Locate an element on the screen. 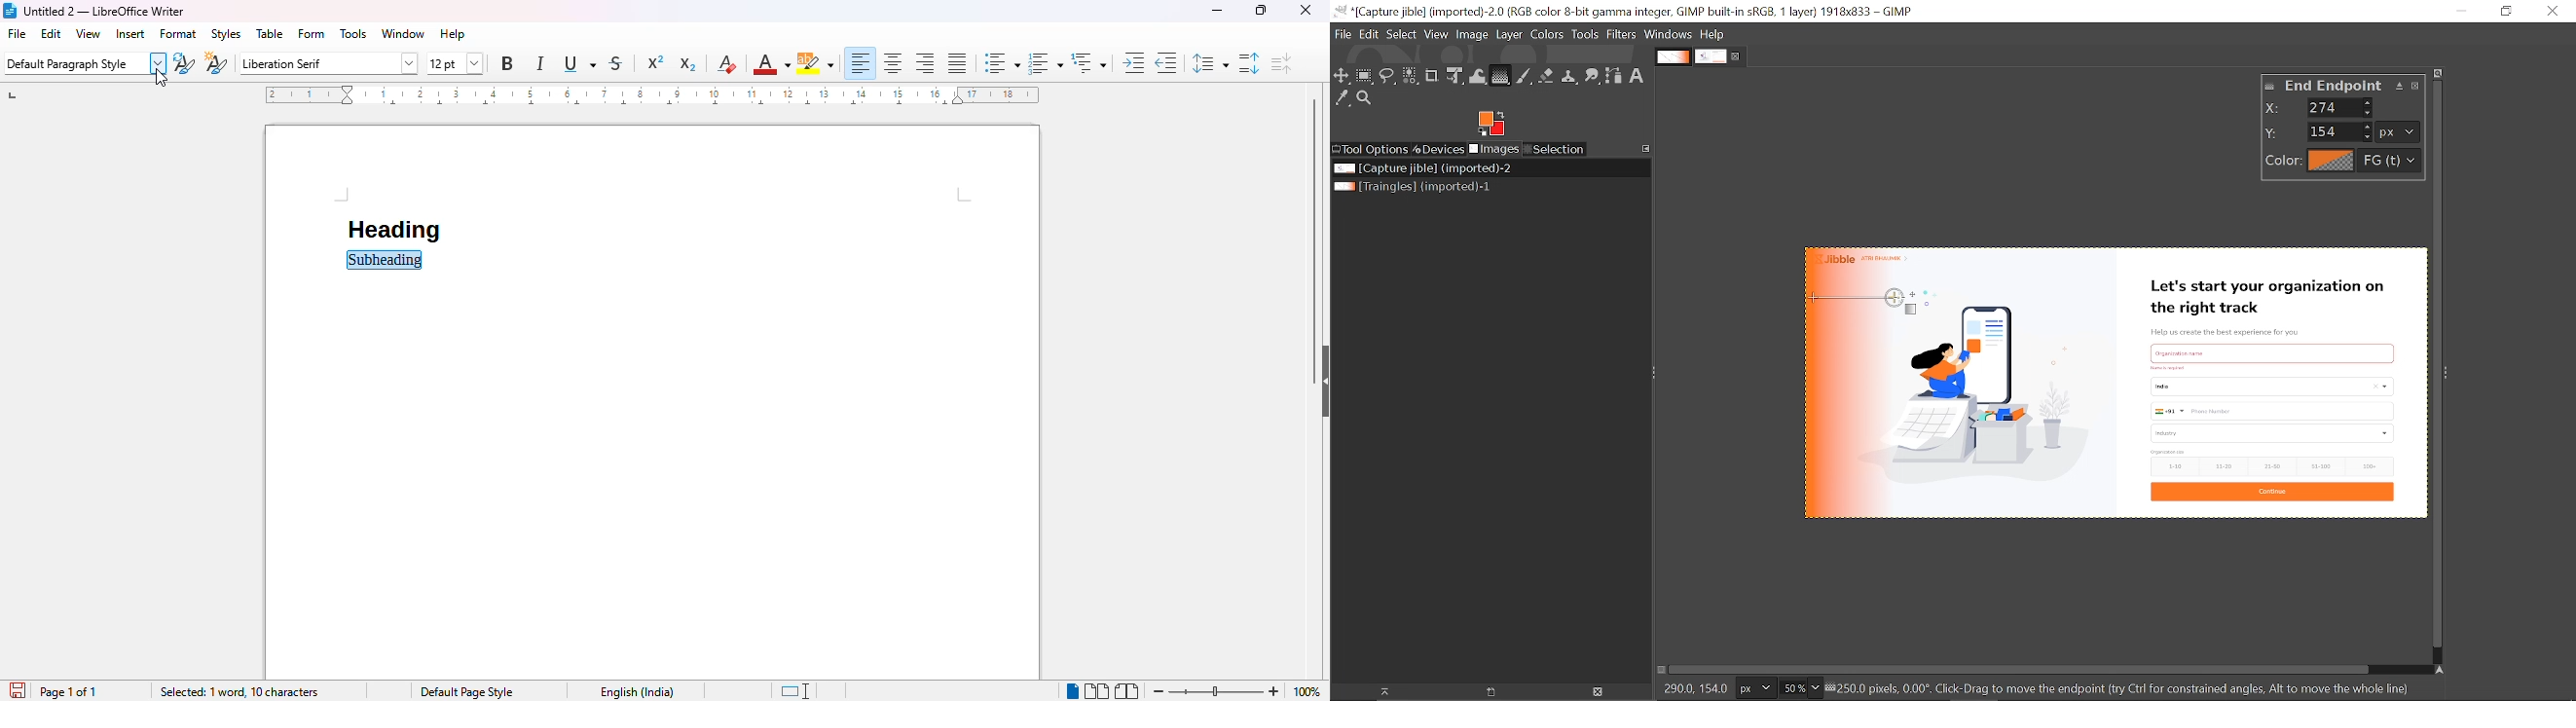  decrease paragraph spacing is located at coordinates (1281, 63).